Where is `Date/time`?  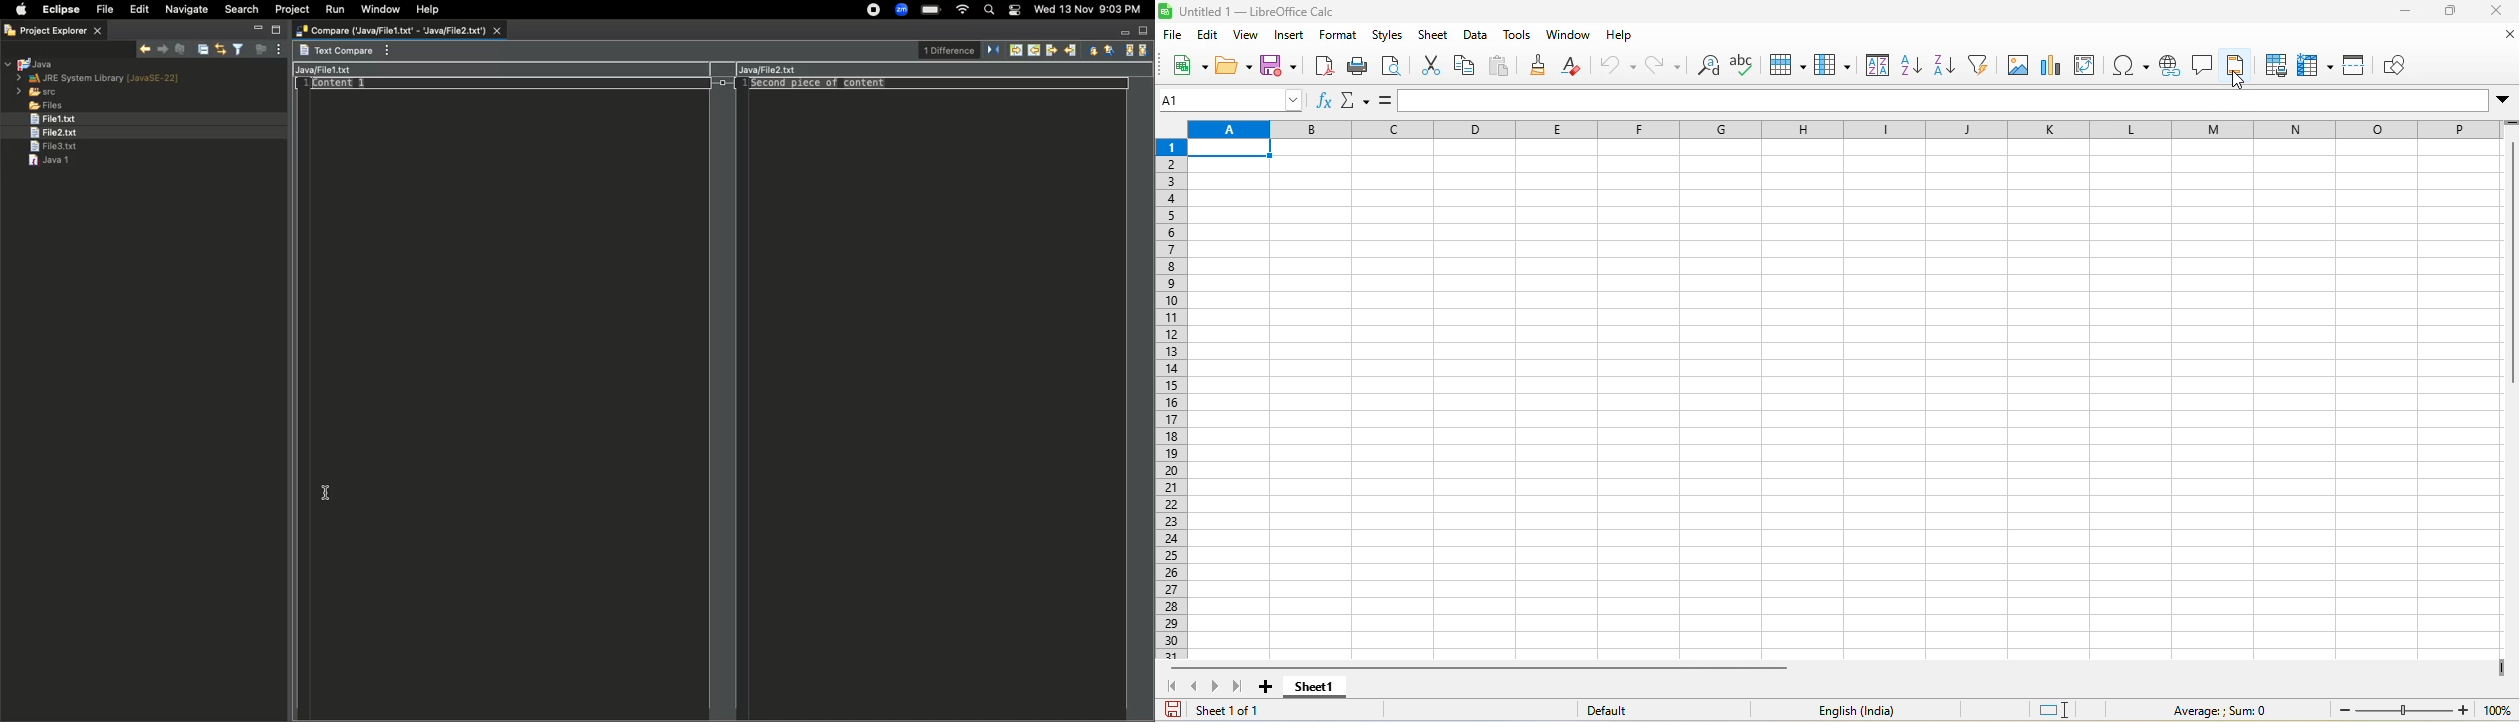
Date/time is located at coordinates (1089, 10).